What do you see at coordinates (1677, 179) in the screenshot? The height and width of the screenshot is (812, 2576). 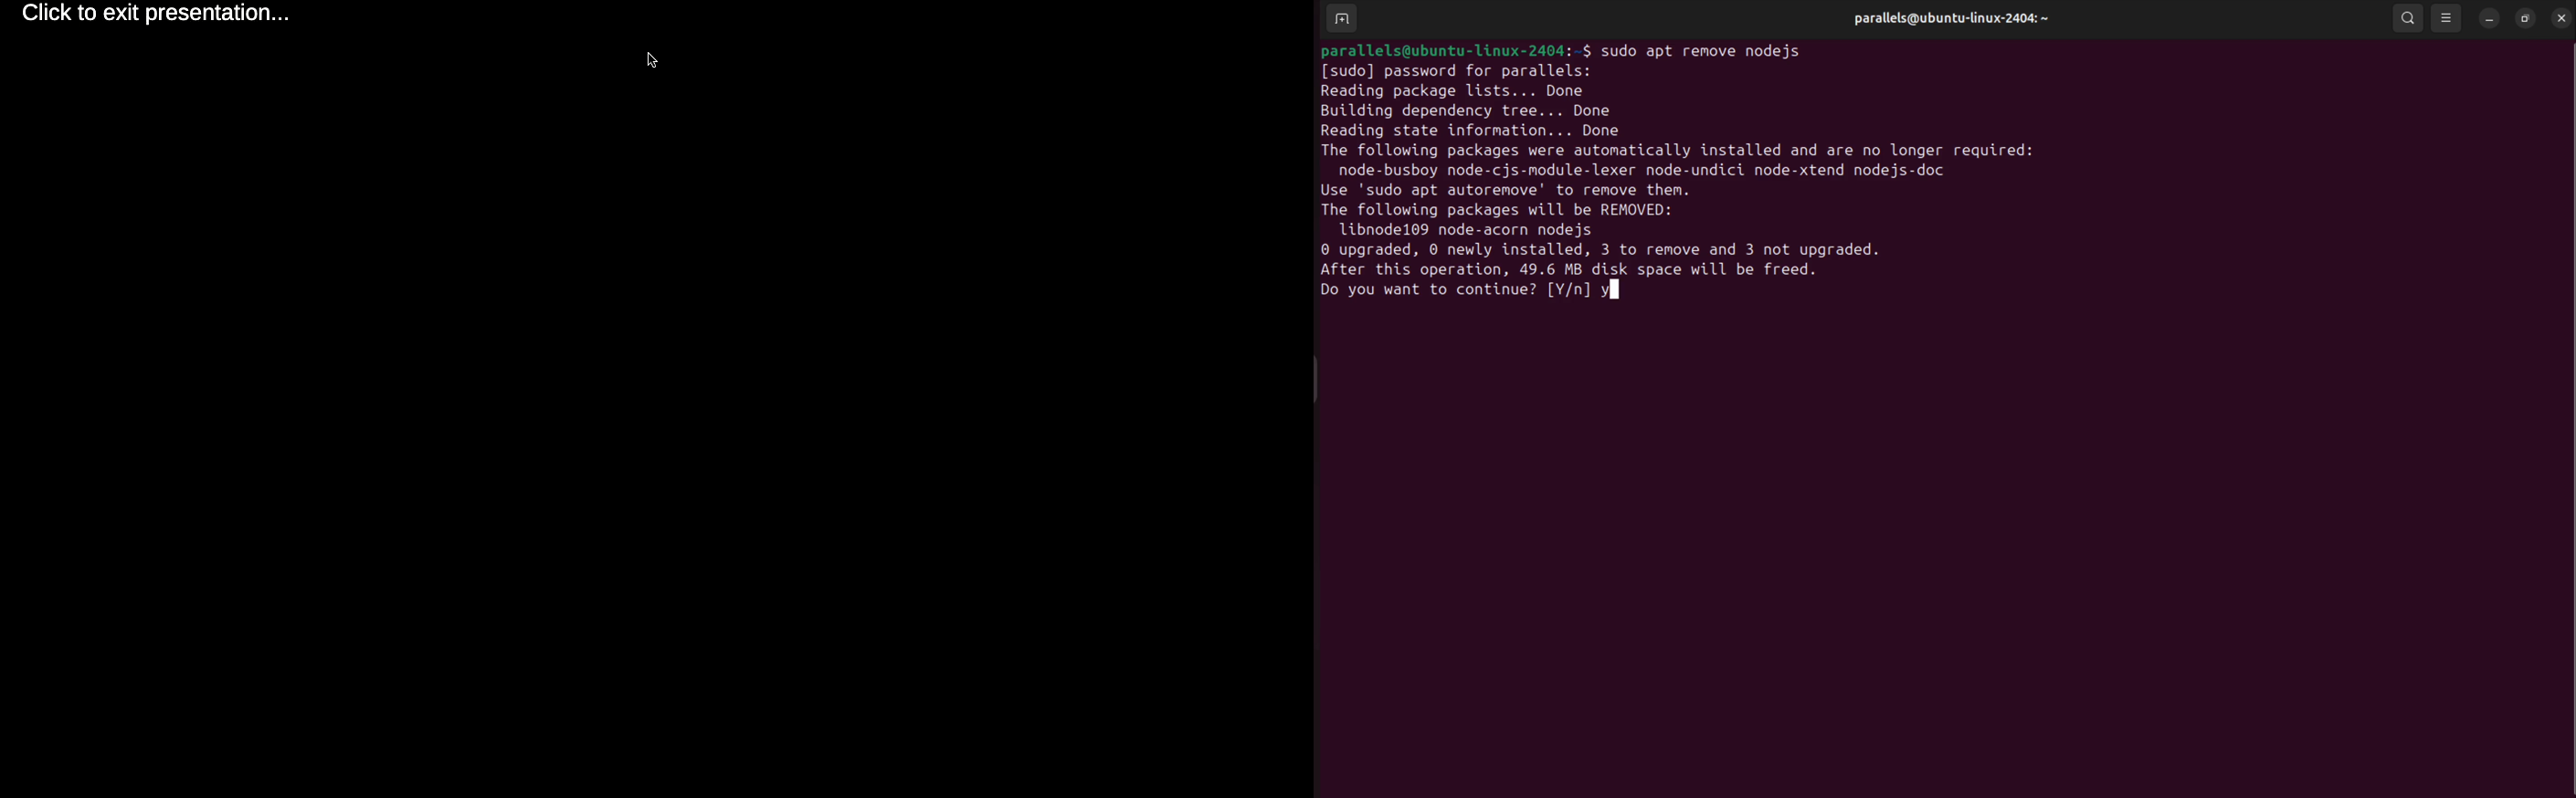 I see `Reading package lists... Done

Building dependency tree... Done

Reading state information... Done

The following packages were automatically installed and are no longer required:
node-busboy node-cjs-module-lexer node-undici node-xtend nodejs-doc

Use 'sudo apt autoremove' to remove them.

The following packages will be REMOVED:
1ibnode109 node-acorn nodejs

0 upgraded, 0 newly installed, 3 to remove and 3 not upgraded.

After this operation, 49.6 MB disk space will be freed.` at bounding box center [1677, 179].